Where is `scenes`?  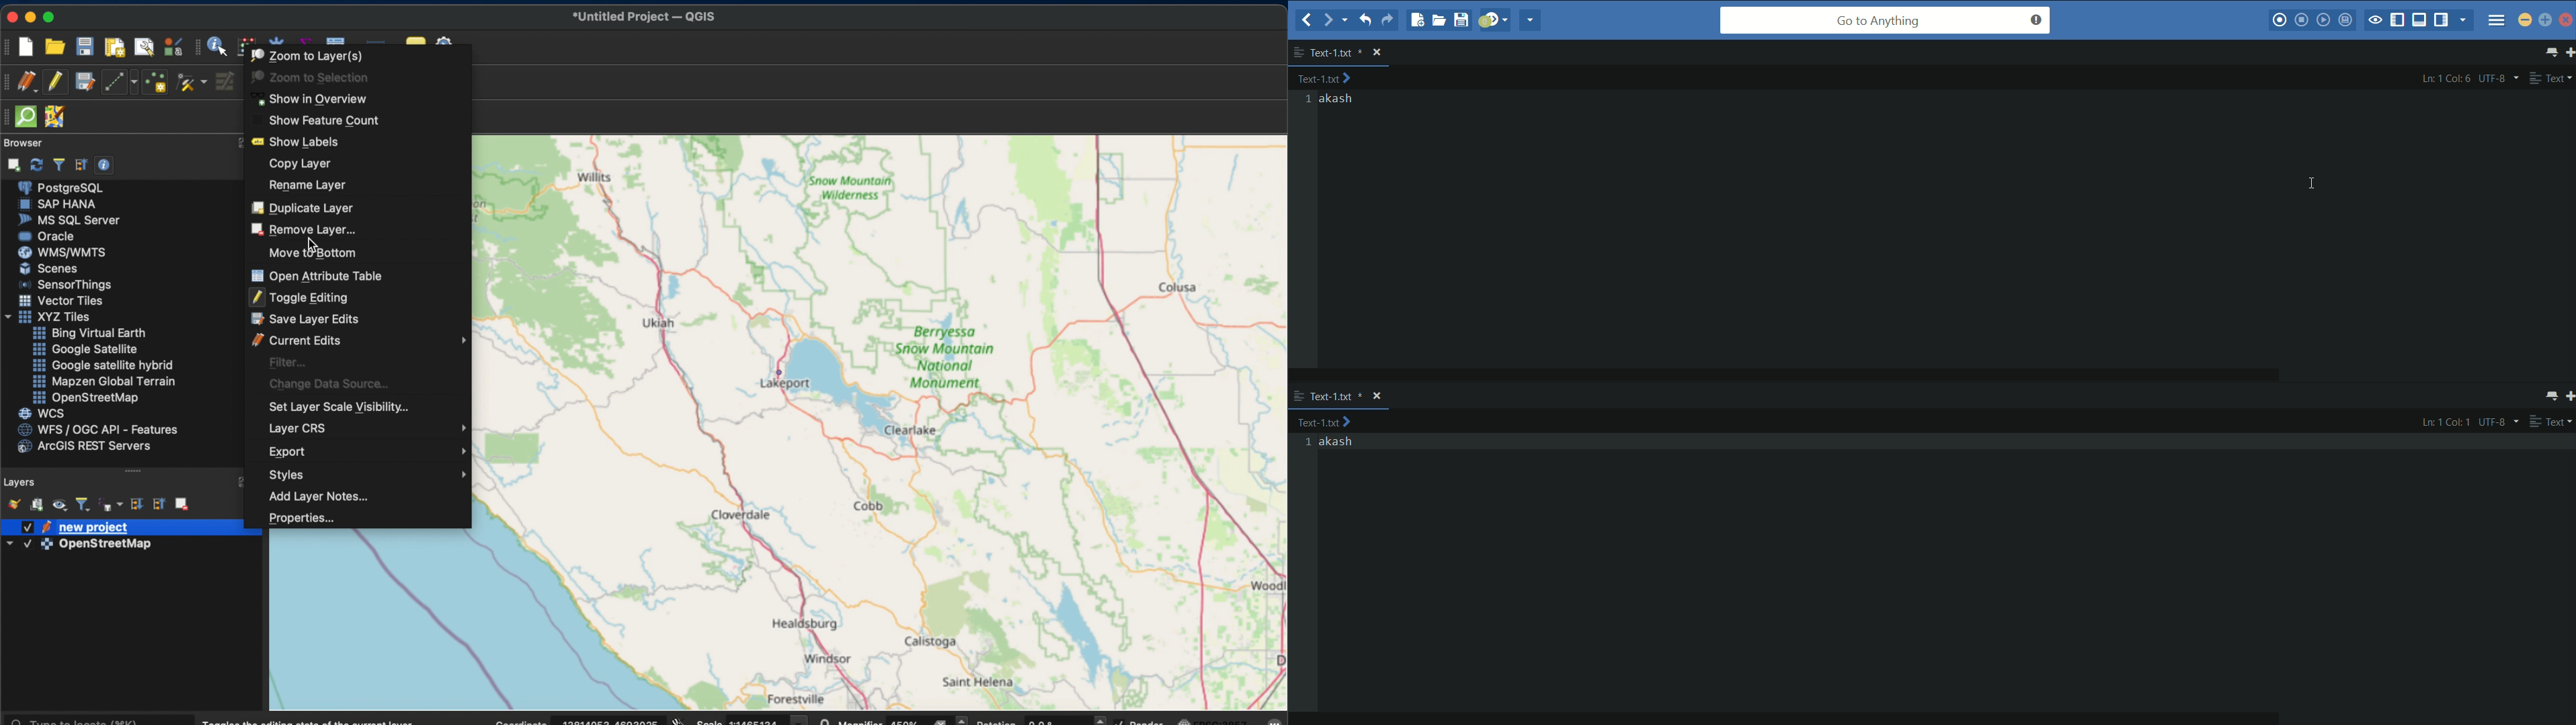 scenes is located at coordinates (48, 268).